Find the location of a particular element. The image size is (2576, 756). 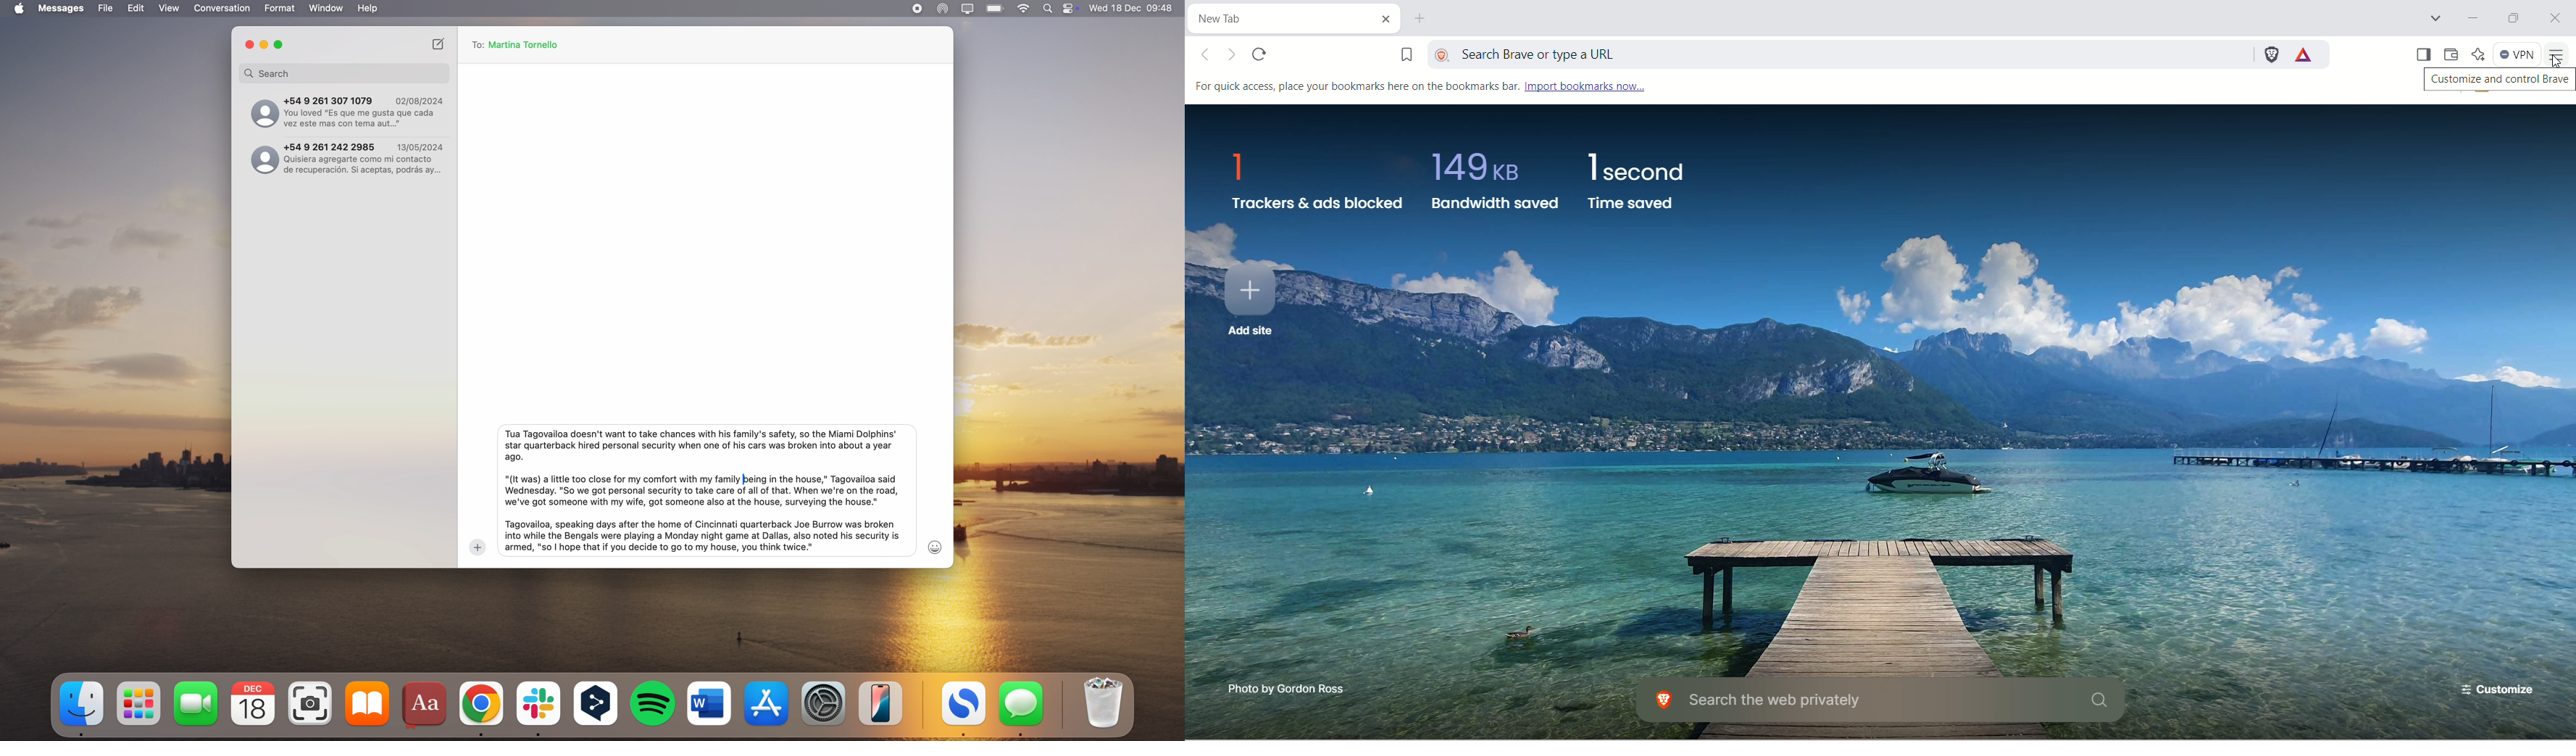

screenshot is located at coordinates (312, 704).